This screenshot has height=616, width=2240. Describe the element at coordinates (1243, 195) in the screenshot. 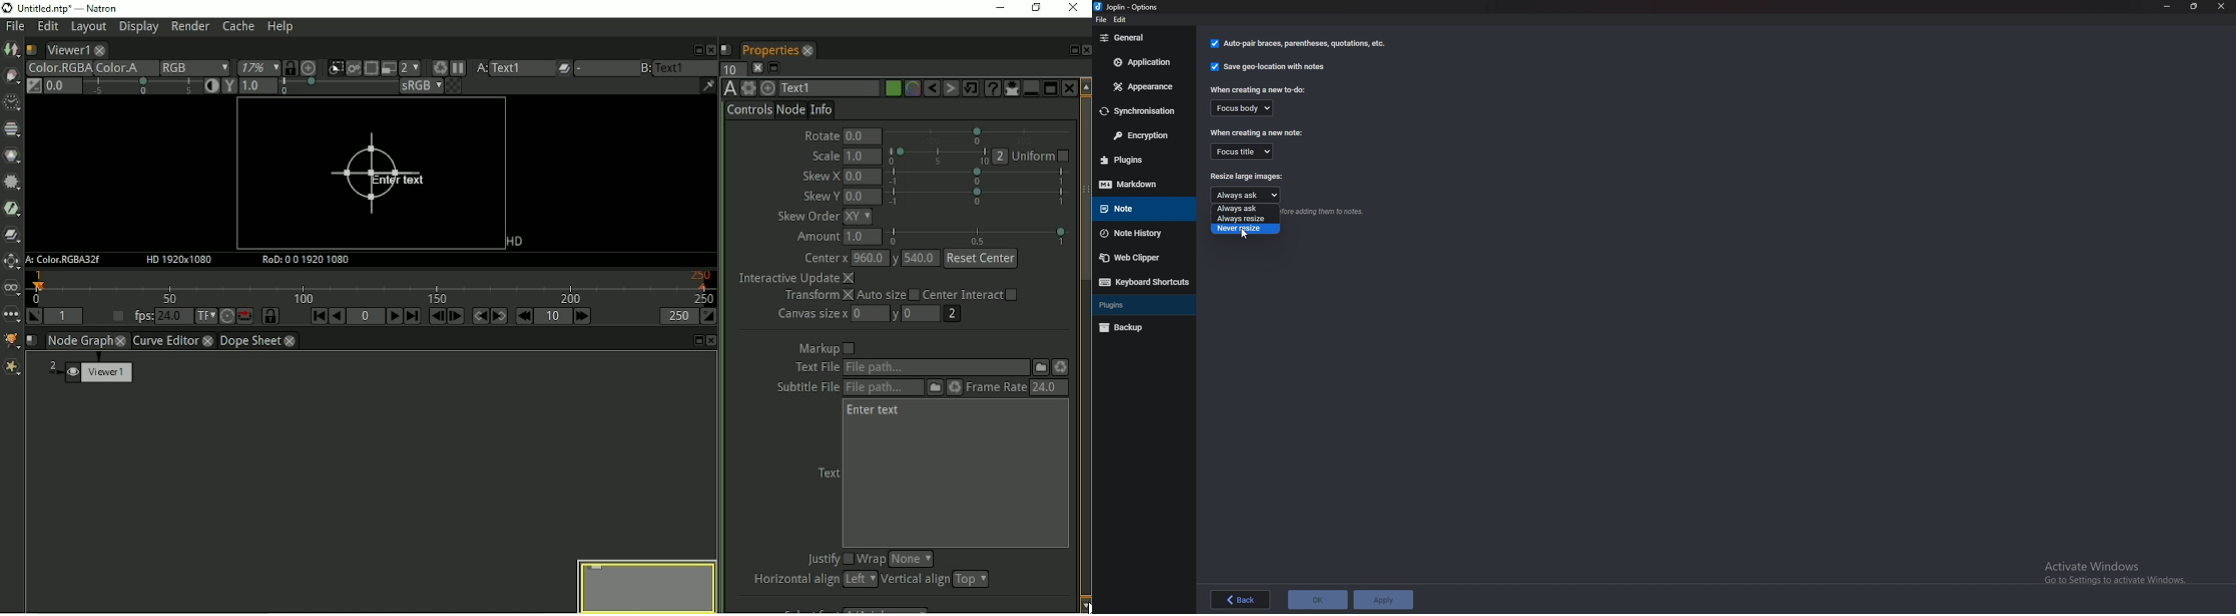

I see `Always ask` at that location.